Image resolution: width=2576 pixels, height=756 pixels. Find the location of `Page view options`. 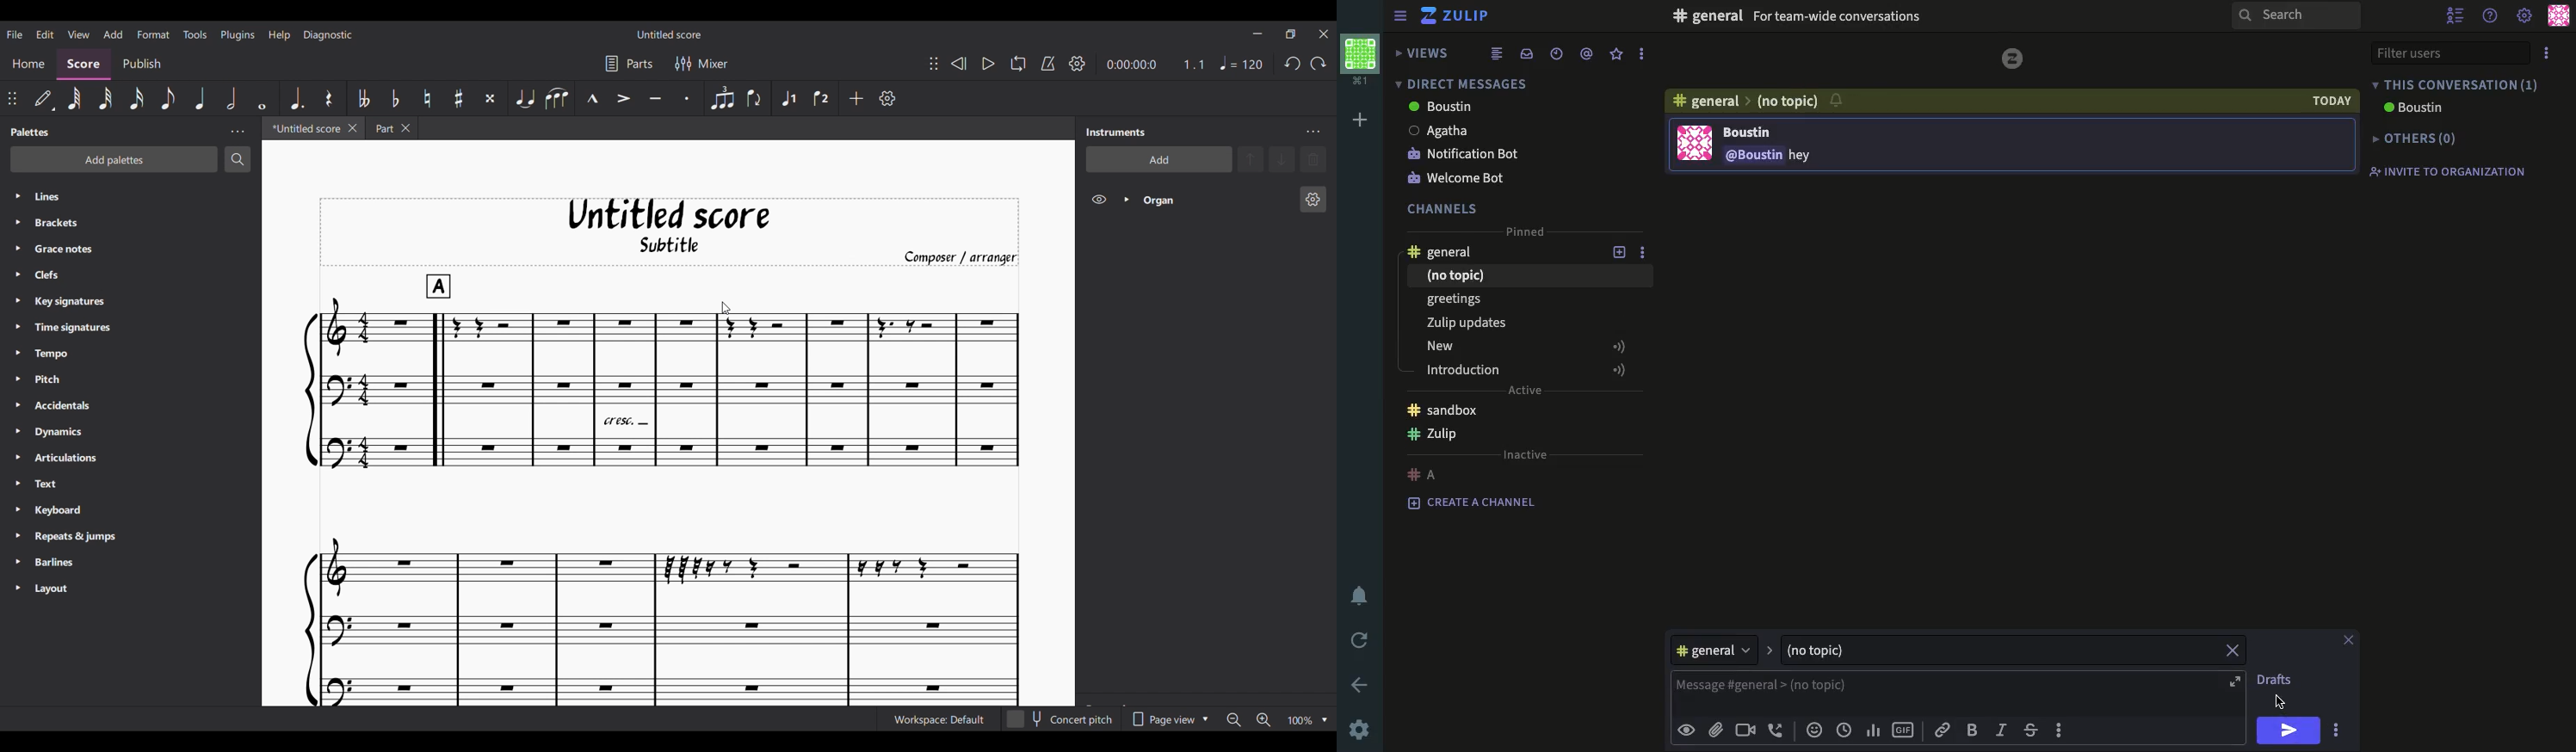

Page view options is located at coordinates (1168, 719).